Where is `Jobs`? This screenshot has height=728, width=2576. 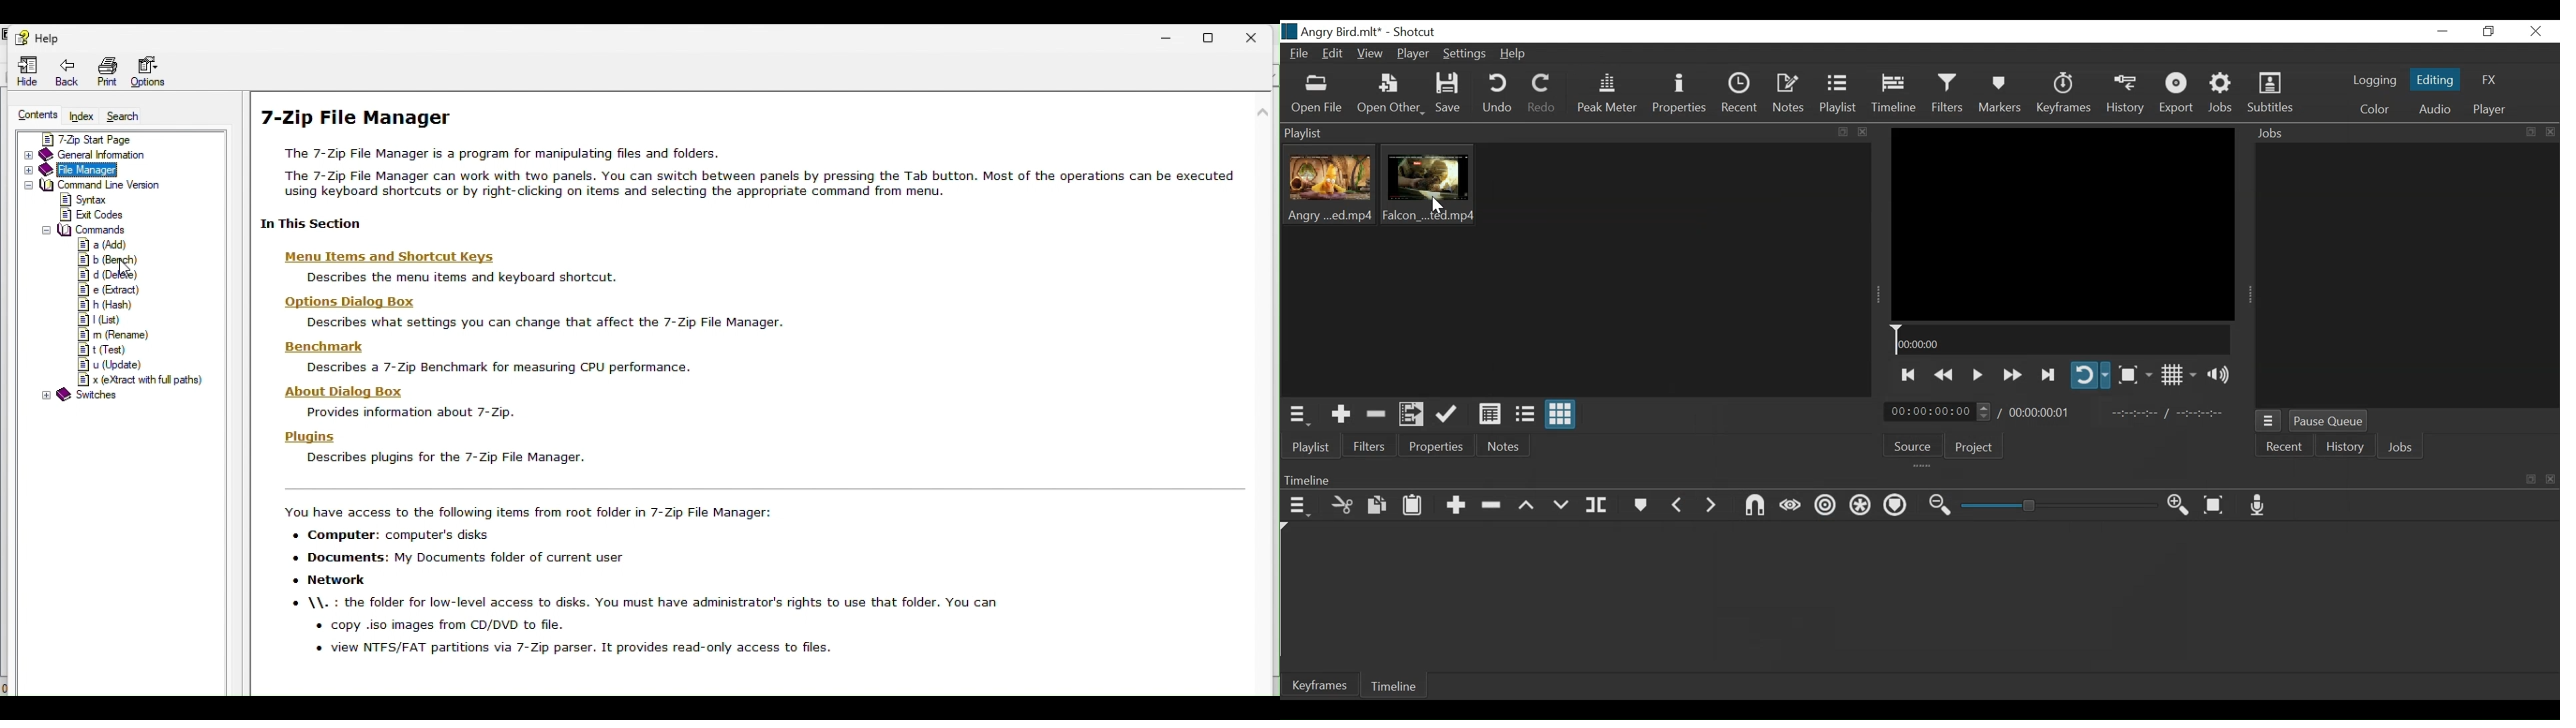 Jobs is located at coordinates (2275, 134).